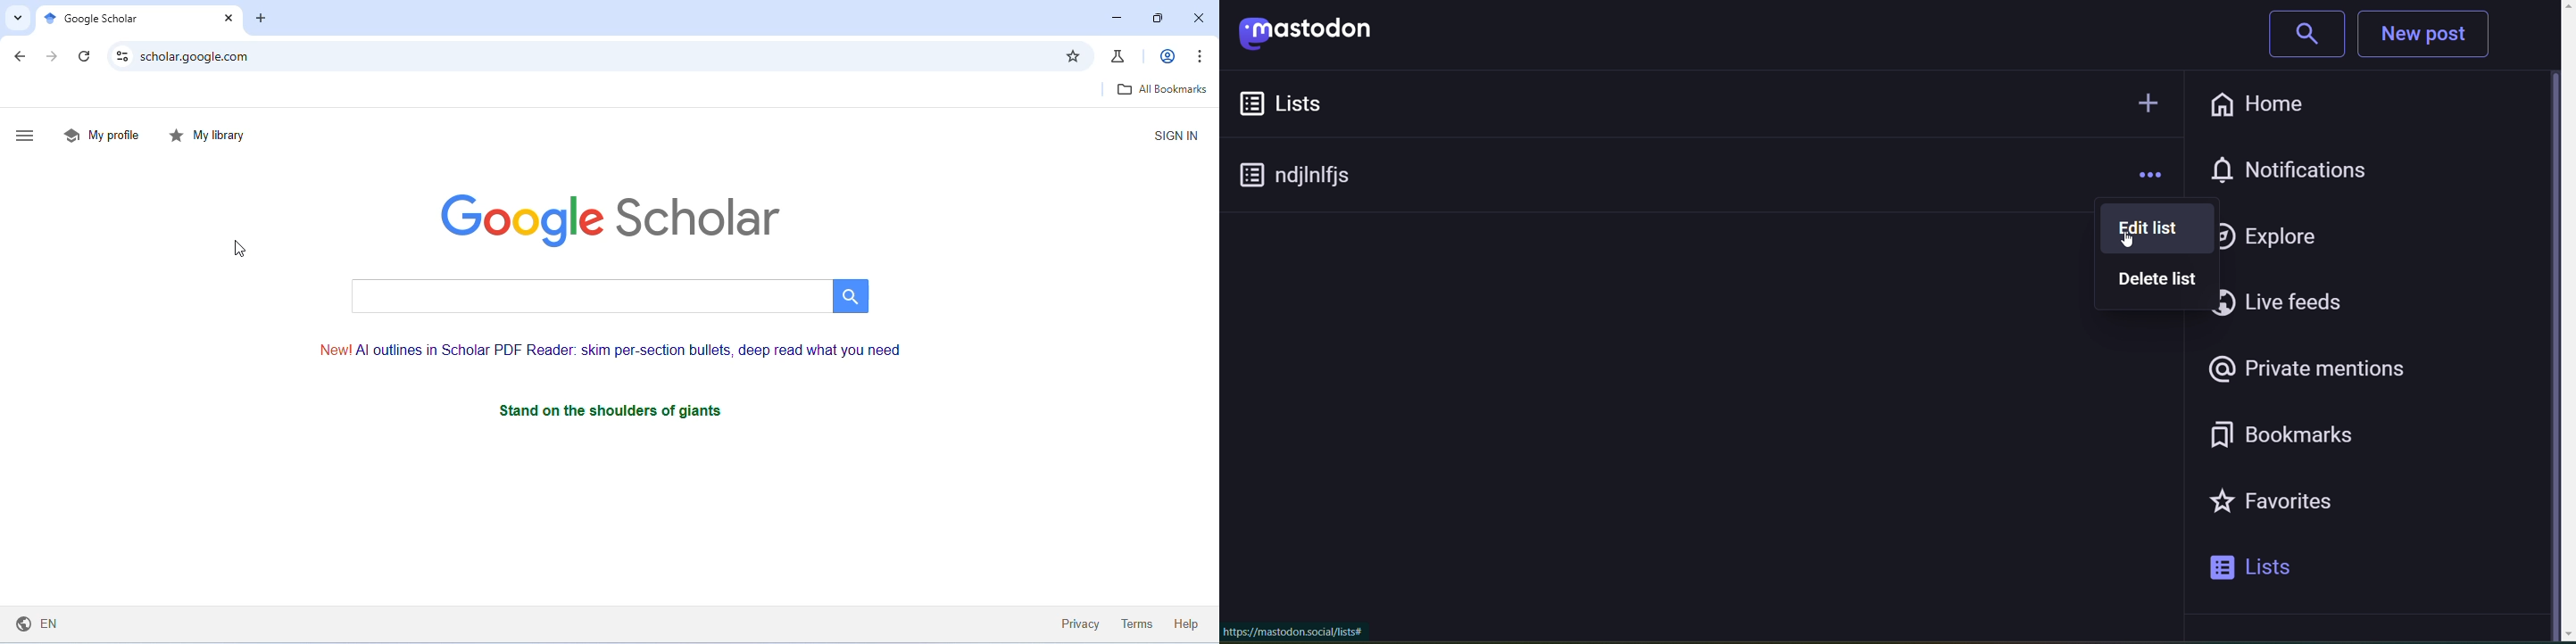 This screenshot has width=2576, height=644. What do you see at coordinates (1166, 55) in the screenshot?
I see `account` at bounding box center [1166, 55].